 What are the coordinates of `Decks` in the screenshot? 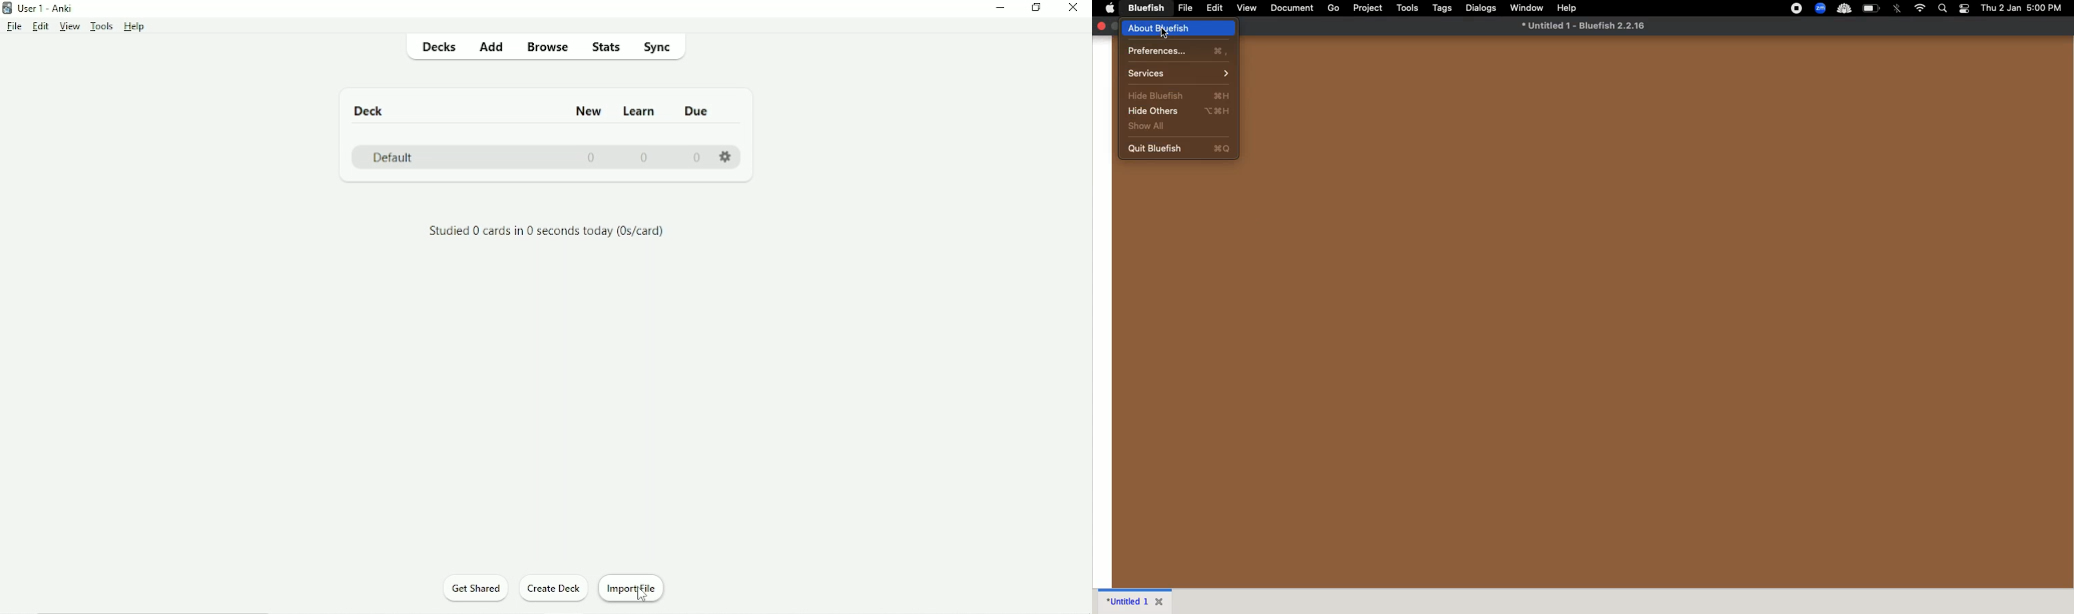 It's located at (437, 47).